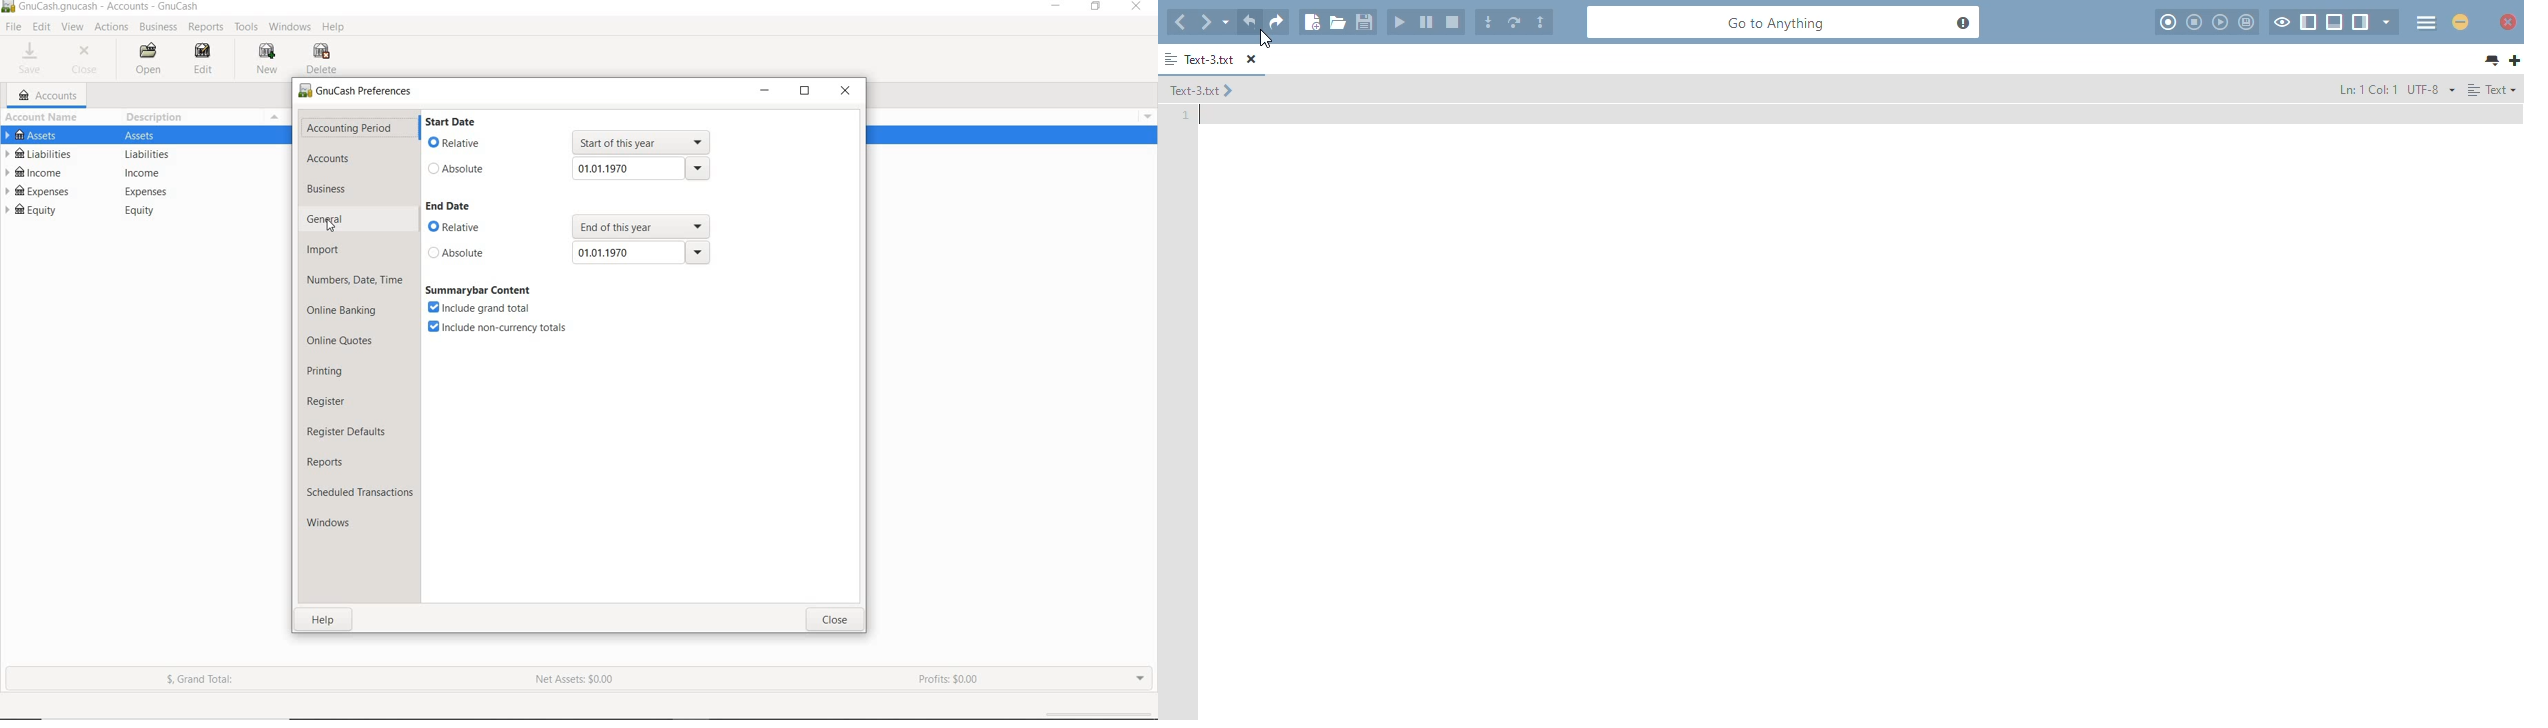 This screenshot has width=2548, height=728. What do you see at coordinates (1312, 22) in the screenshot?
I see `new file using default language` at bounding box center [1312, 22].